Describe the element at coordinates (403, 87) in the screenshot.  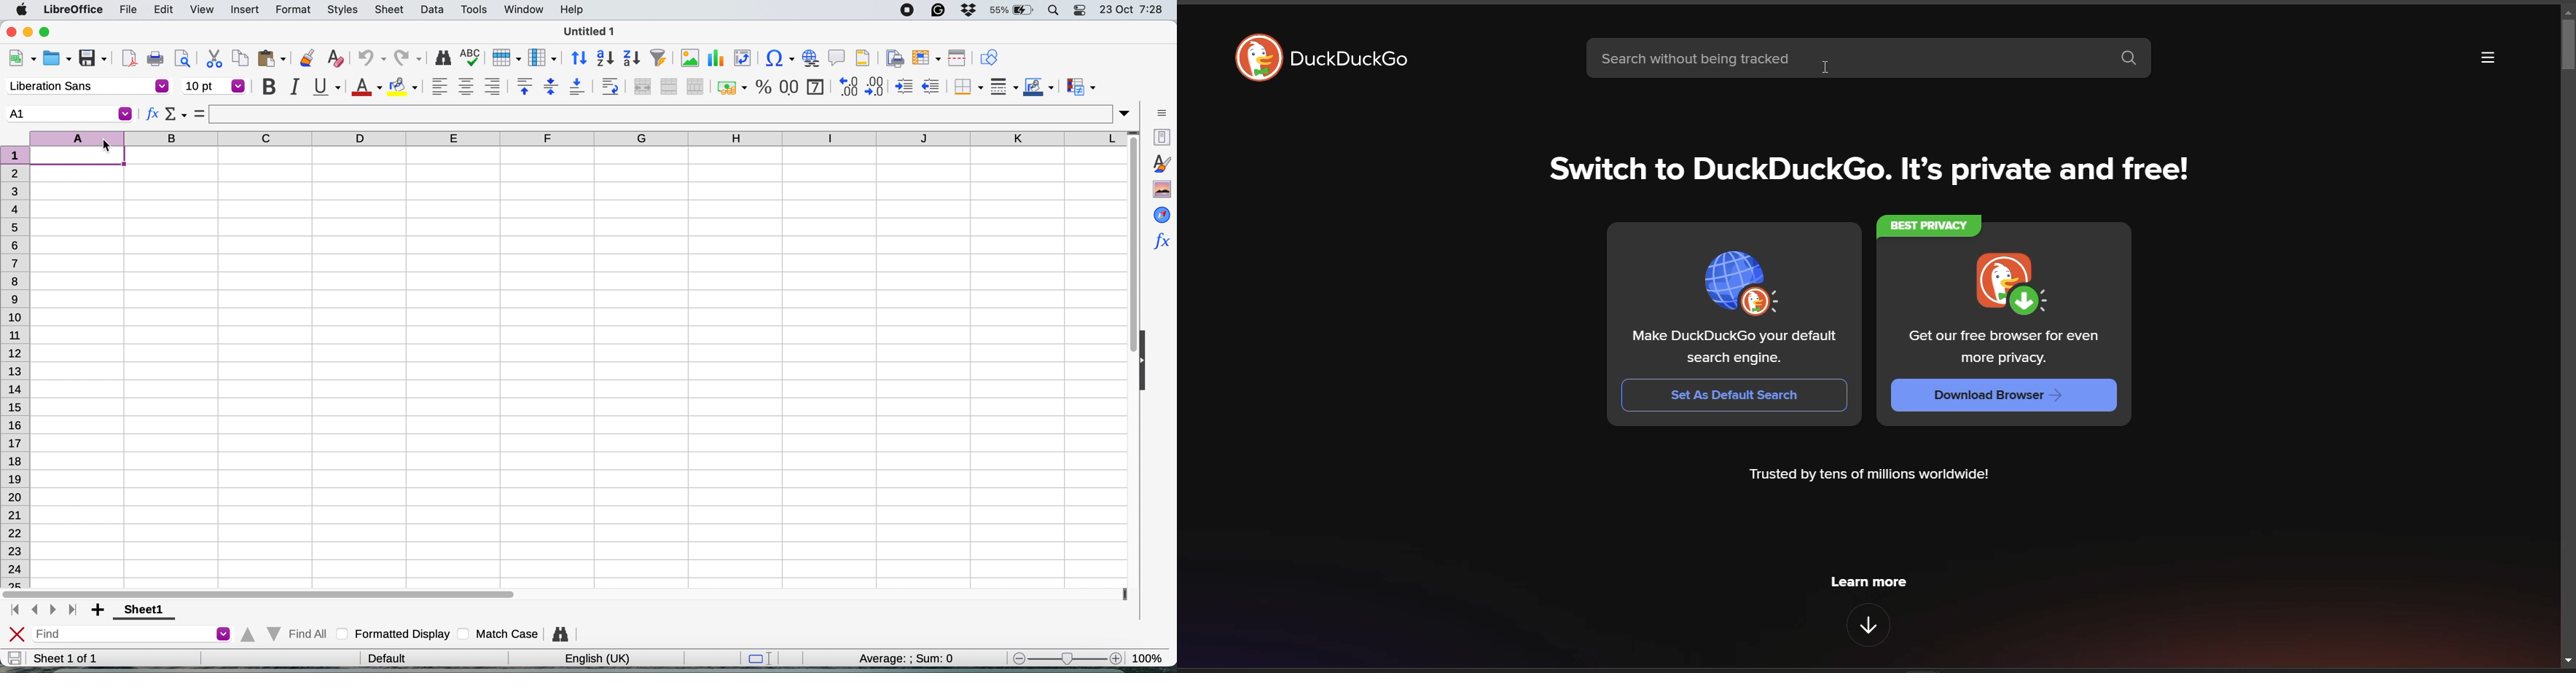
I see `fill color` at that location.